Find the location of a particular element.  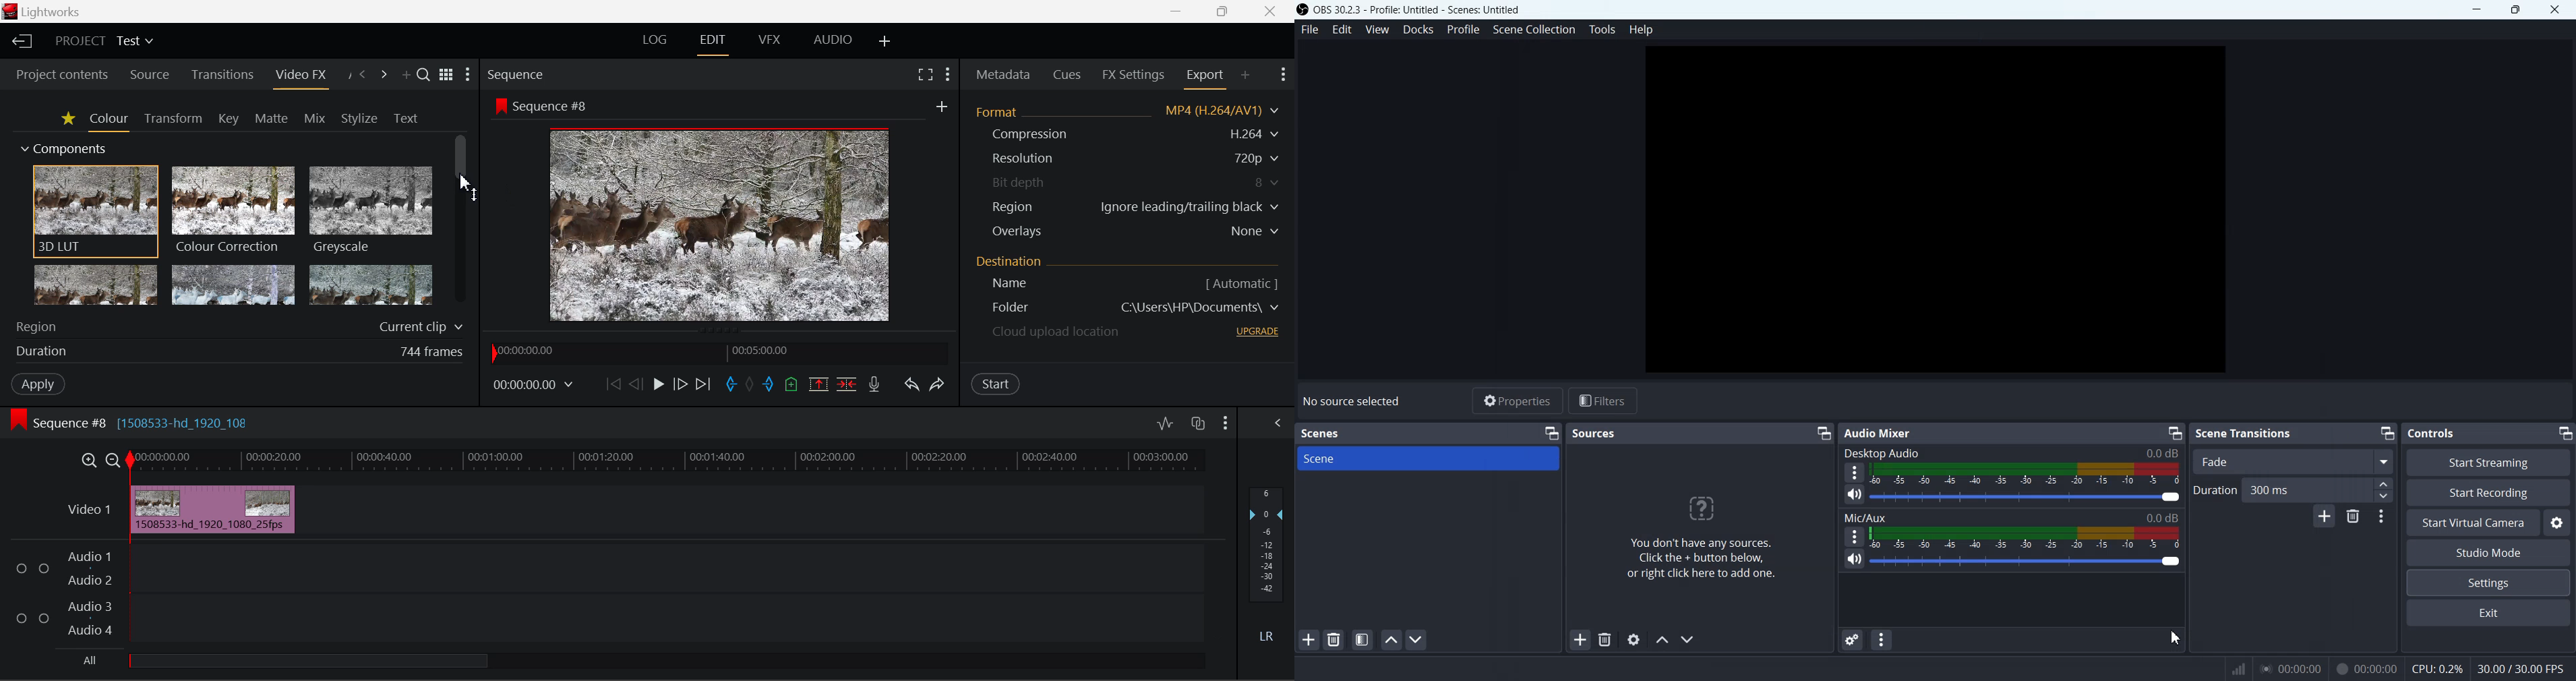

00:00:00 is located at coordinates (2363, 668).